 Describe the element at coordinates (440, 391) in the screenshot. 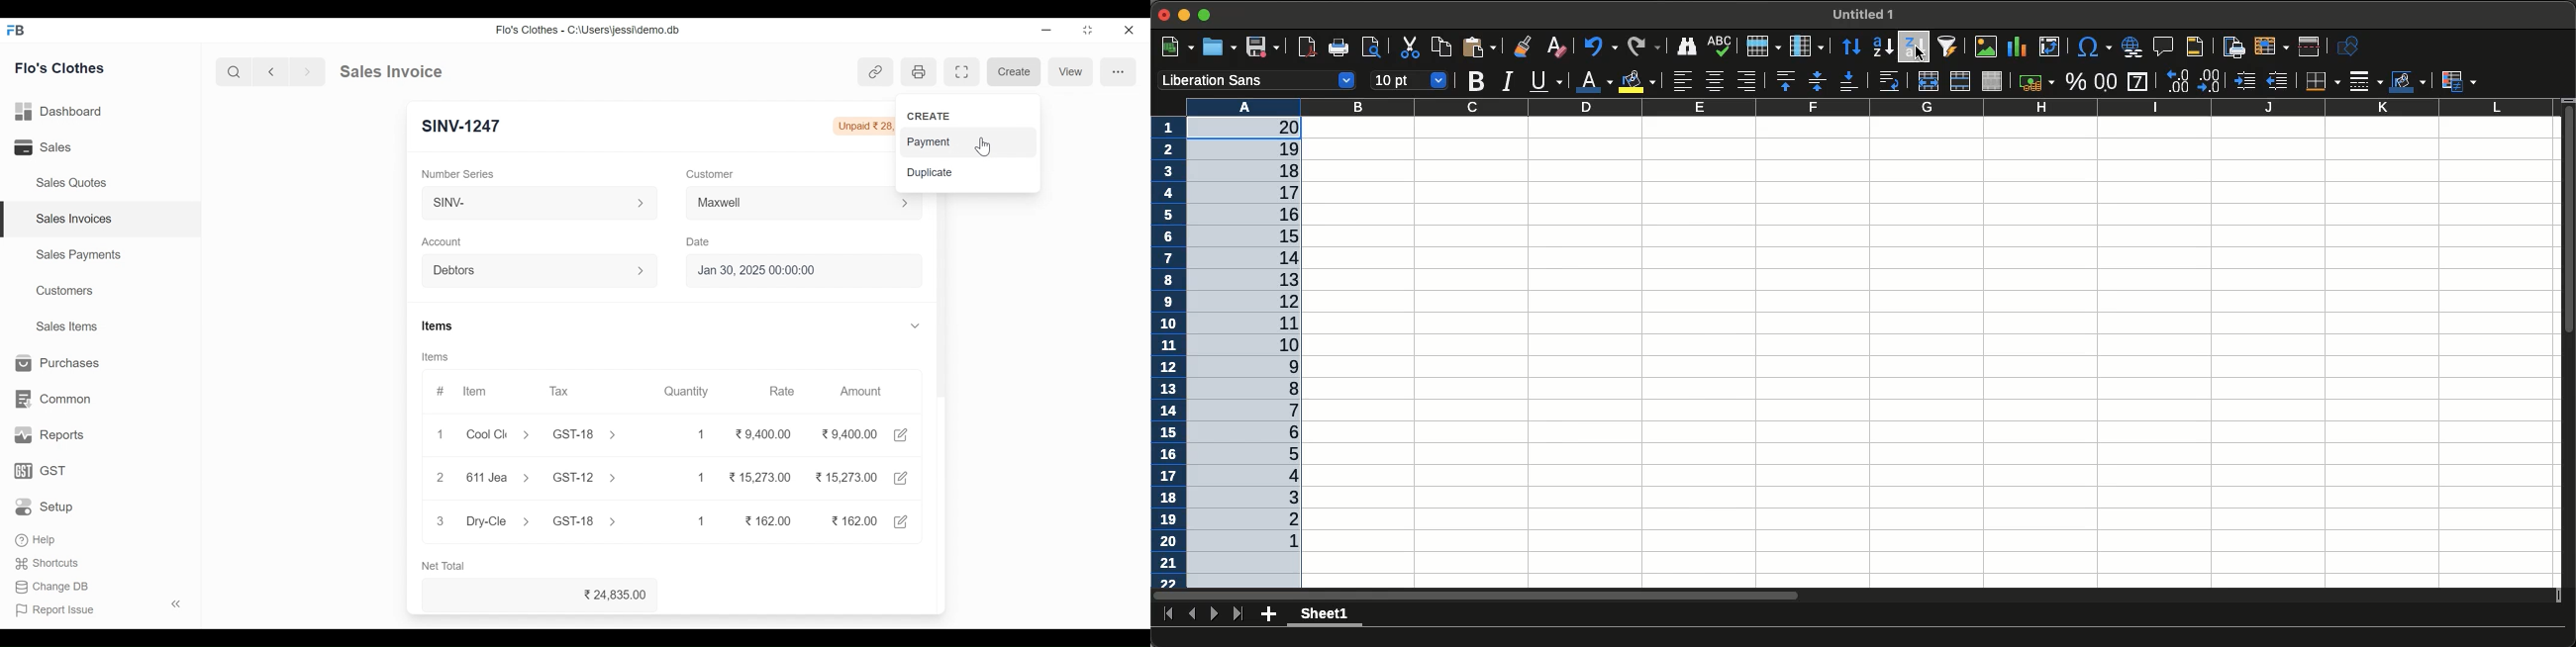

I see `#` at that location.